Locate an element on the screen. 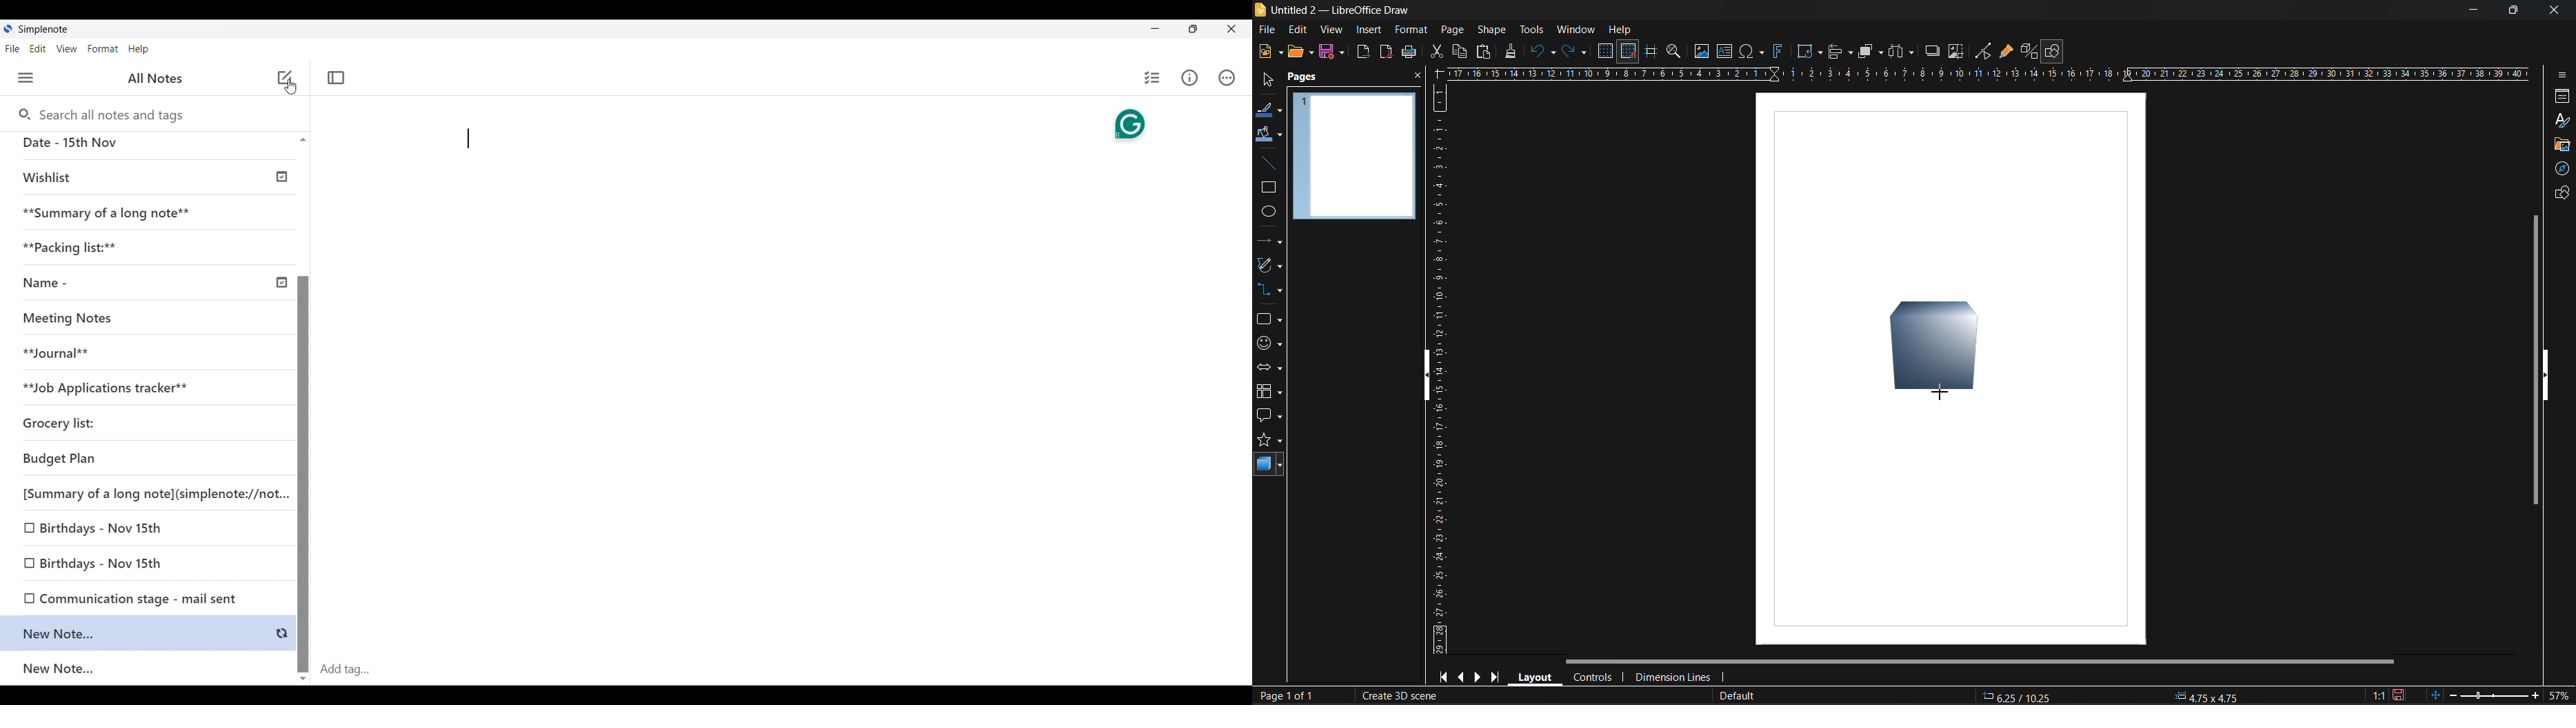  fill color is located at coordinates (1269, 135).